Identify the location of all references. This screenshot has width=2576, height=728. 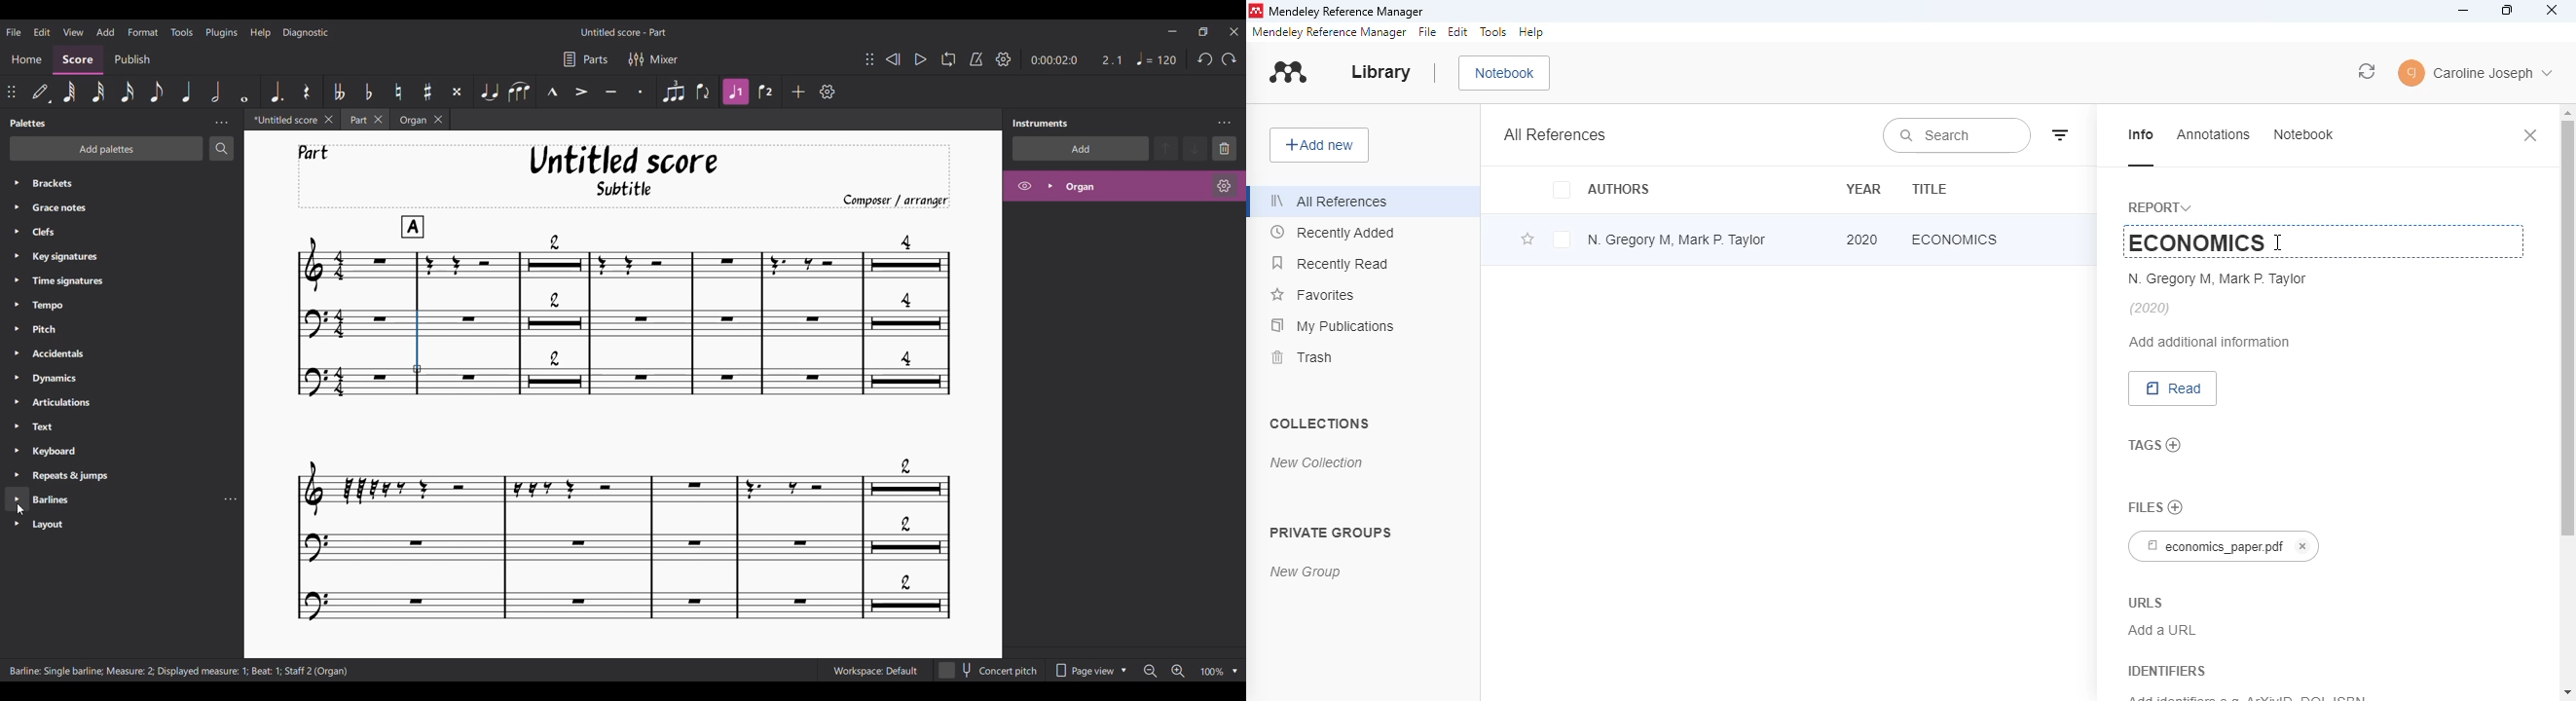
(1555, 133).